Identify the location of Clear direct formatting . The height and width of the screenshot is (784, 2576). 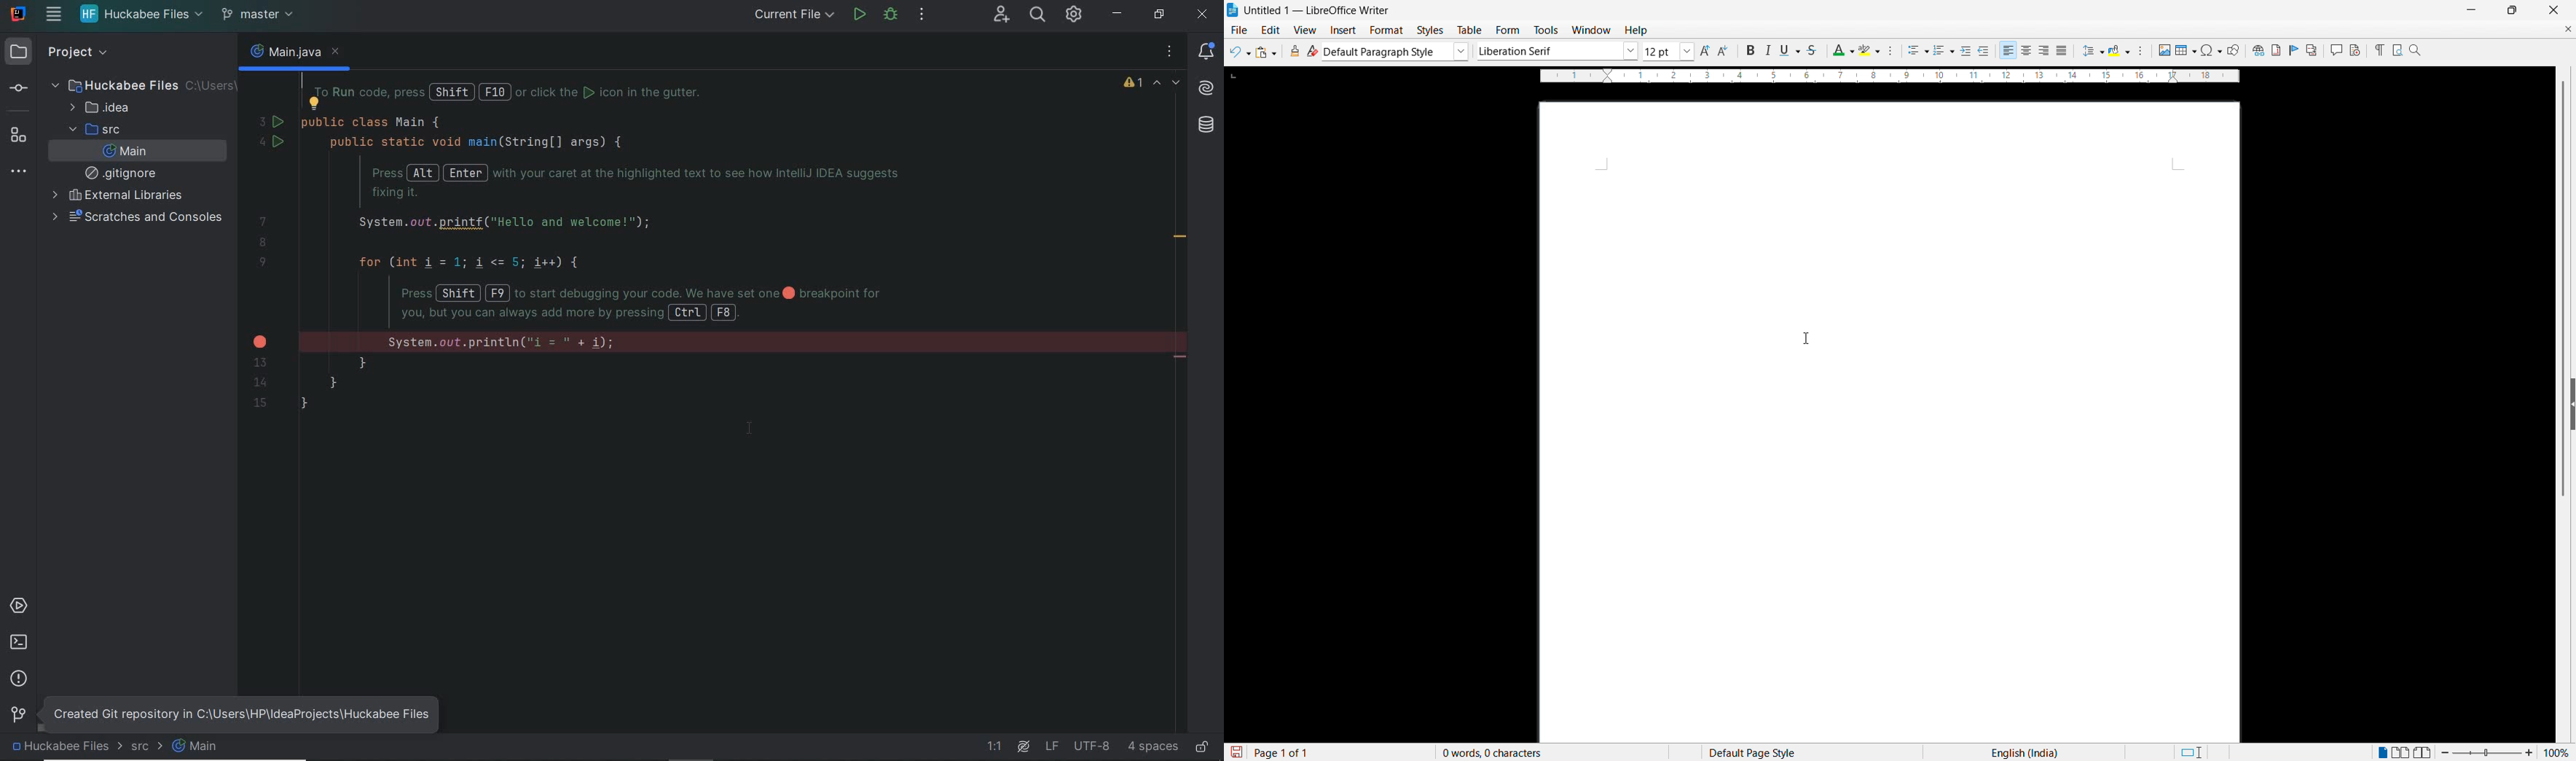
(1313, 51).